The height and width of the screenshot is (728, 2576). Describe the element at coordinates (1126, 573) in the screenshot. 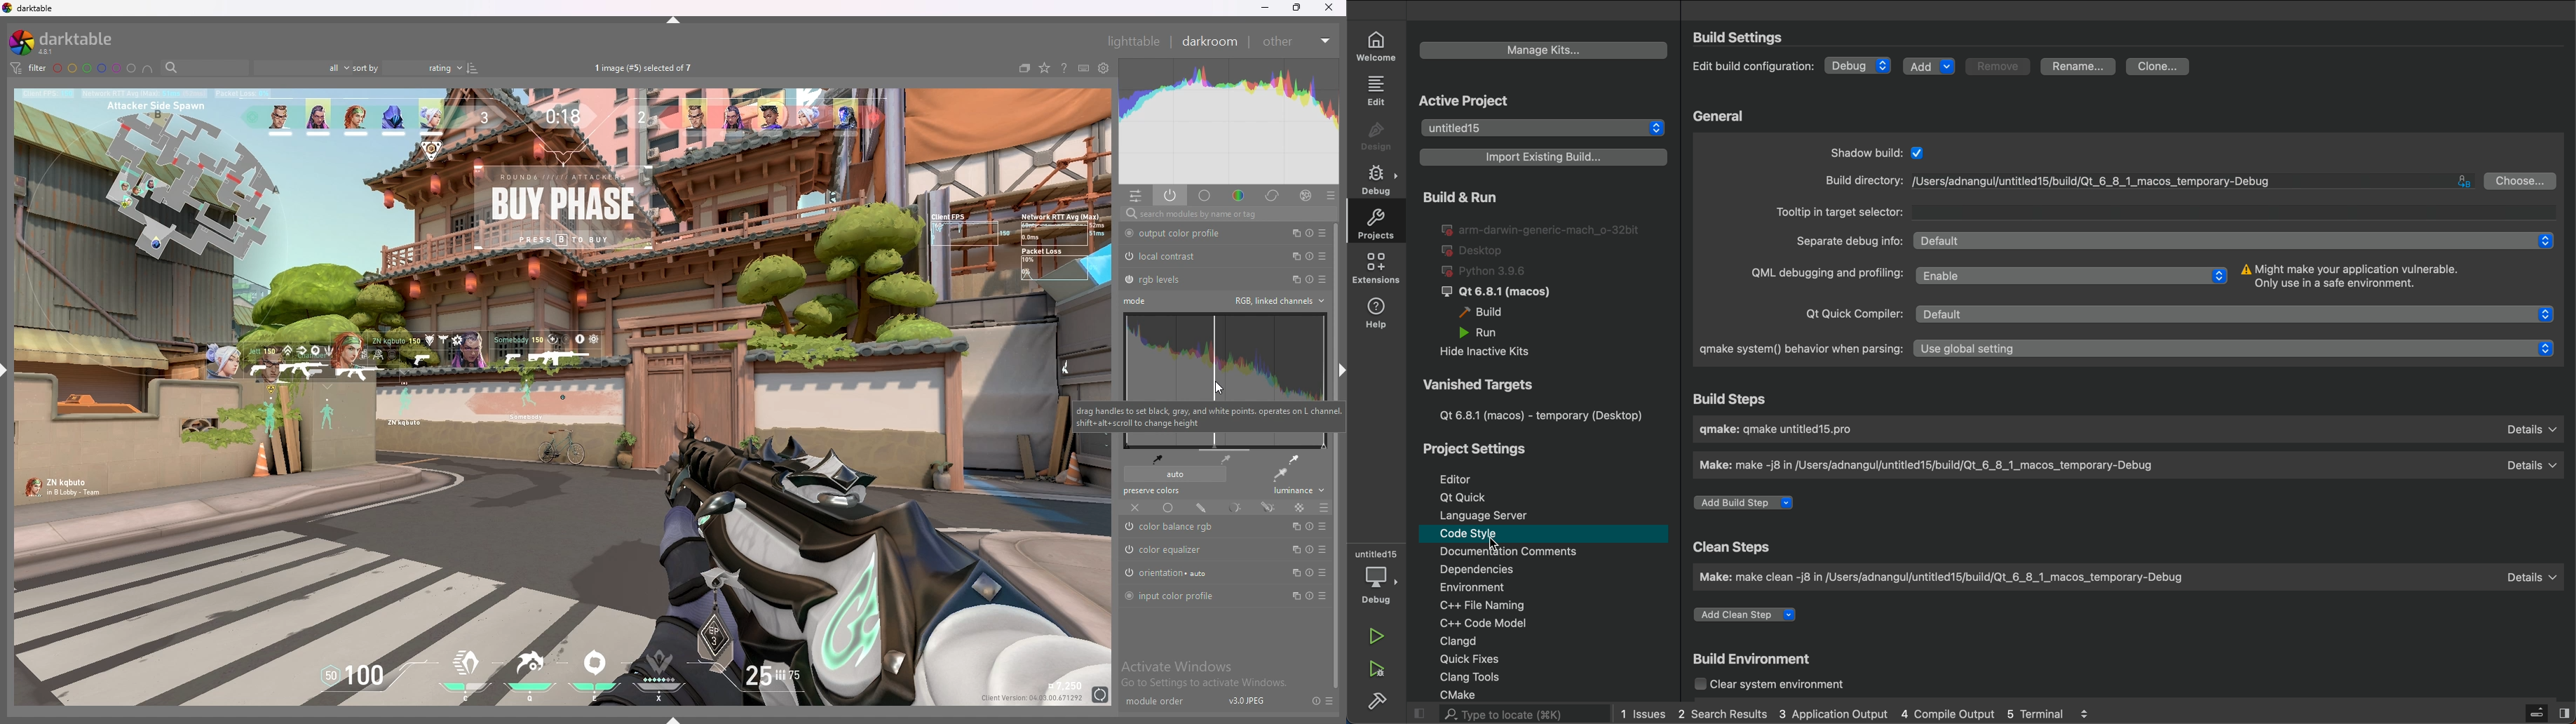

I see `Switched on` at that location.